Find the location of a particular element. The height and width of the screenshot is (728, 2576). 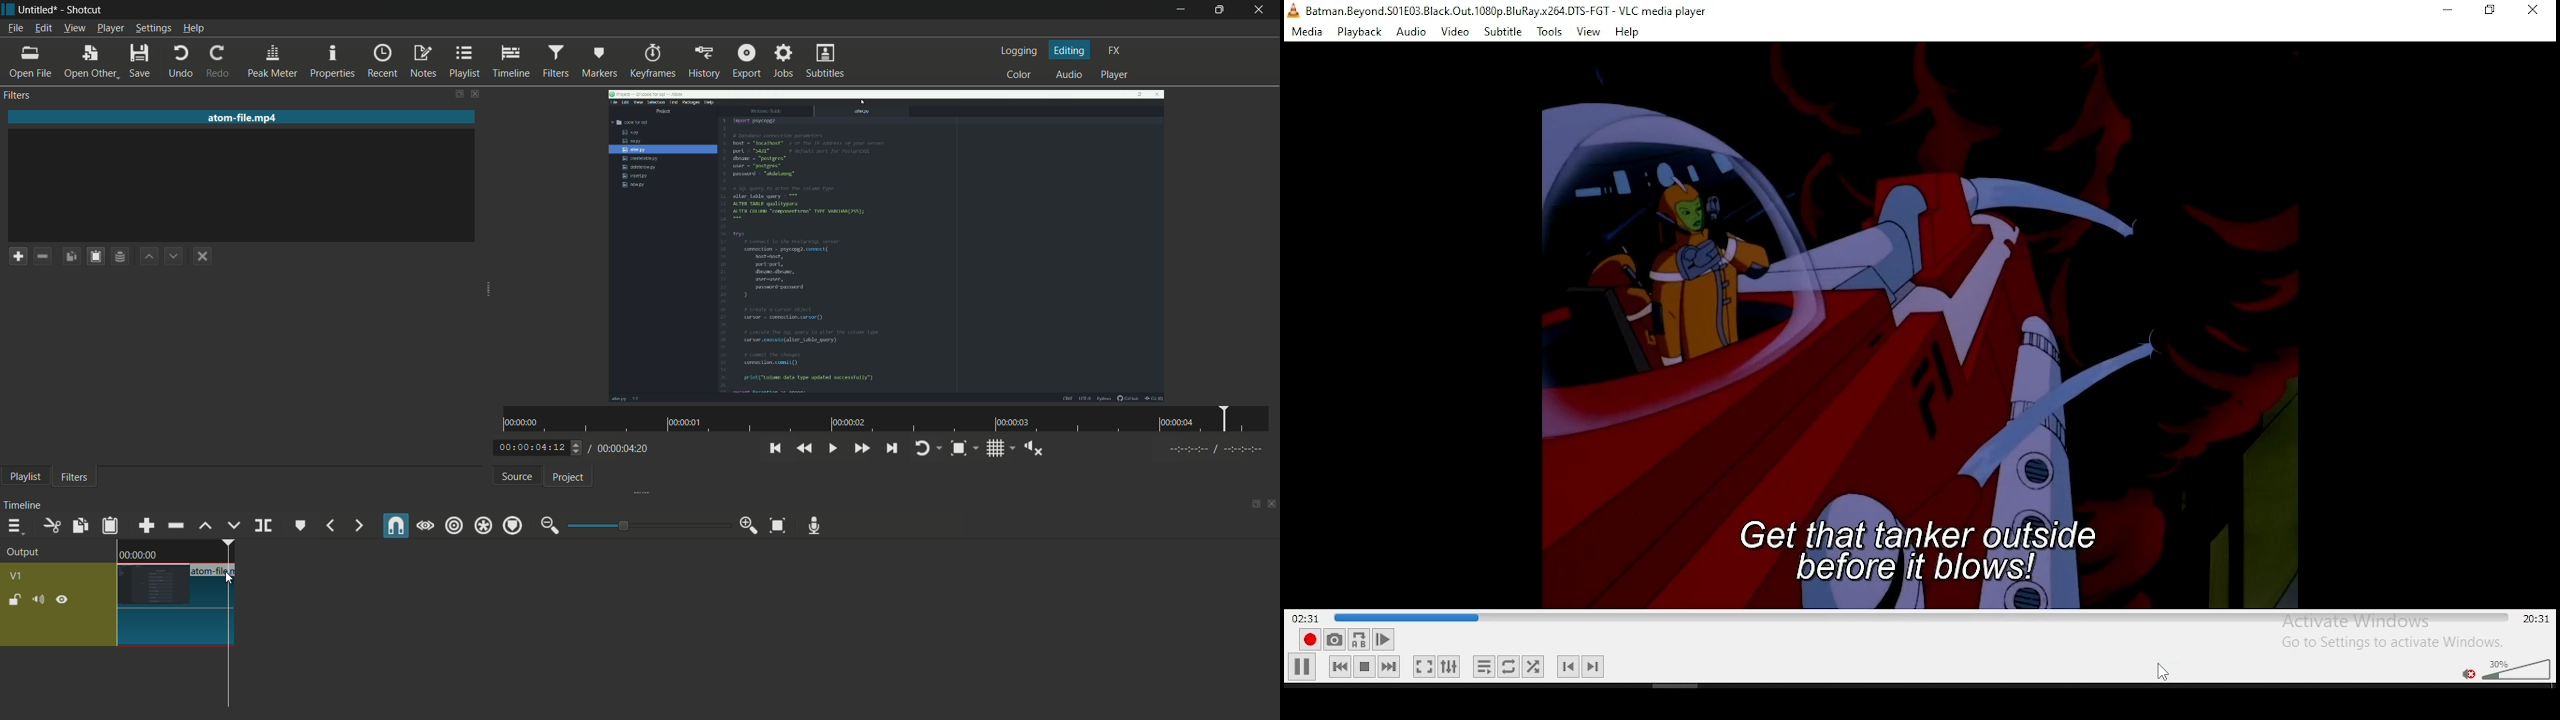

toggle playlist is located at coordinates (1484, 666).